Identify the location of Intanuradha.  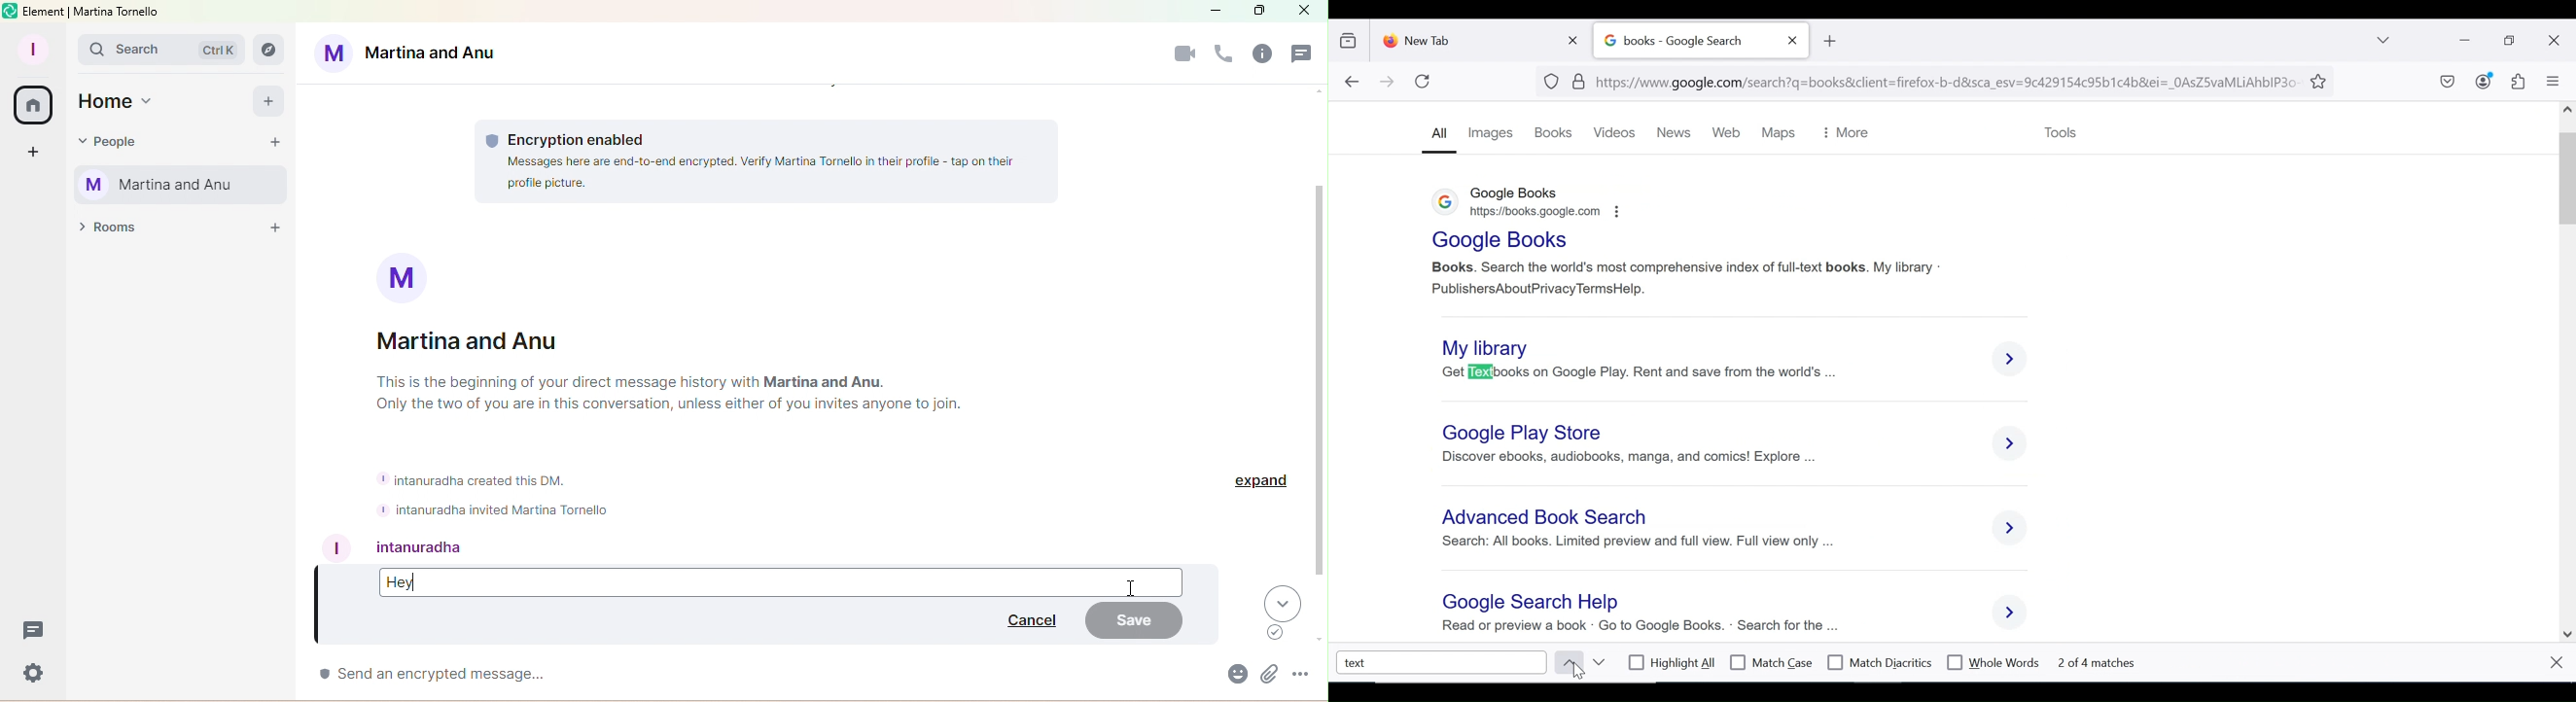
(427, 546).